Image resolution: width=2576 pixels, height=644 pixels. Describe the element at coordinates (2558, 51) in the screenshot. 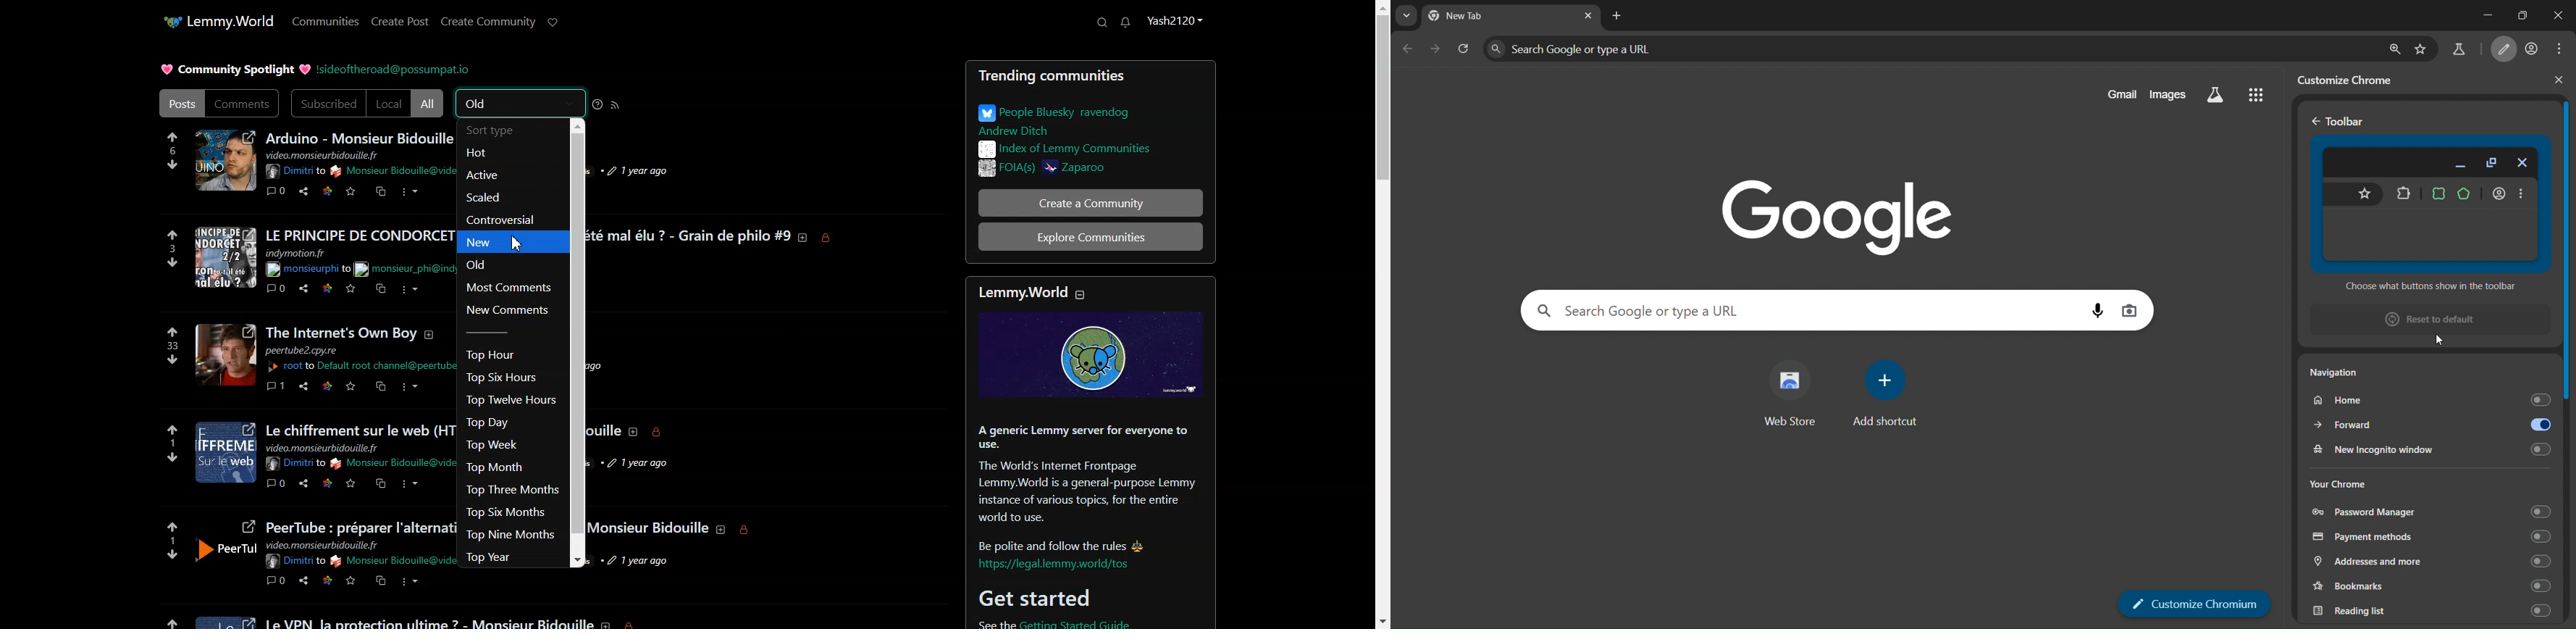

I see `menu` at that location.